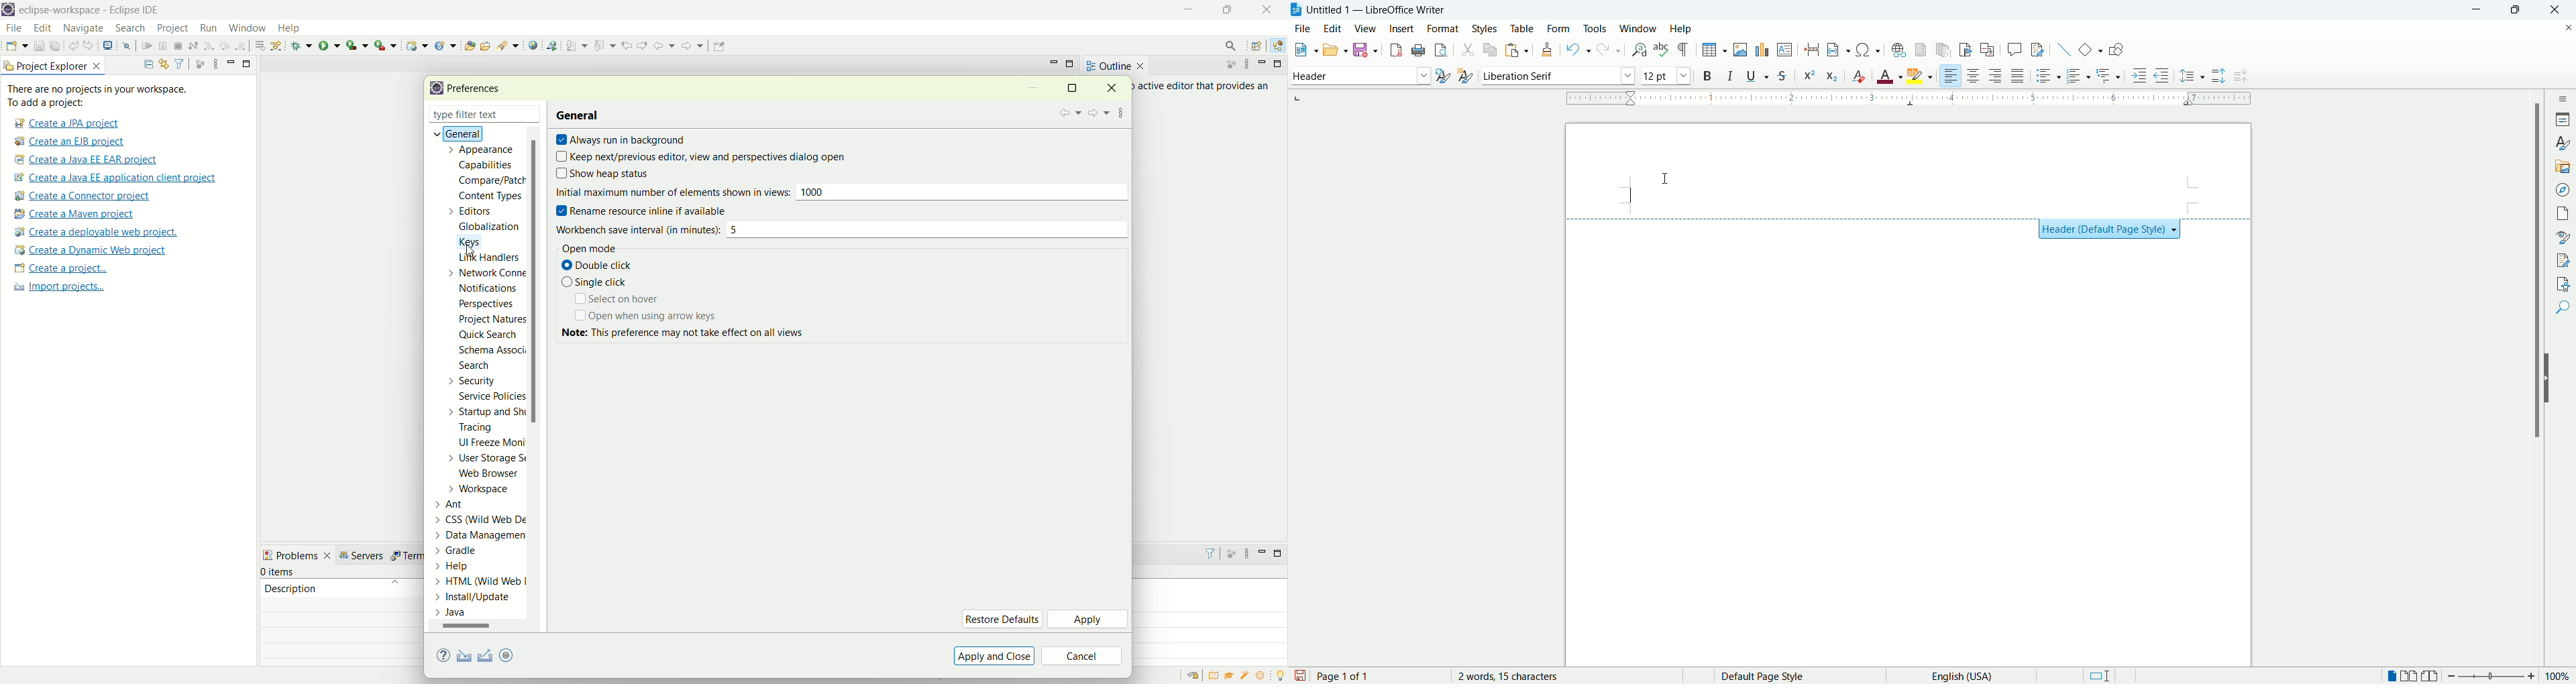 This screenshot has height=700, width=2576. Describe the element at coordinates (629, 46) in the screenshot. I see `previous edit location` at that location.